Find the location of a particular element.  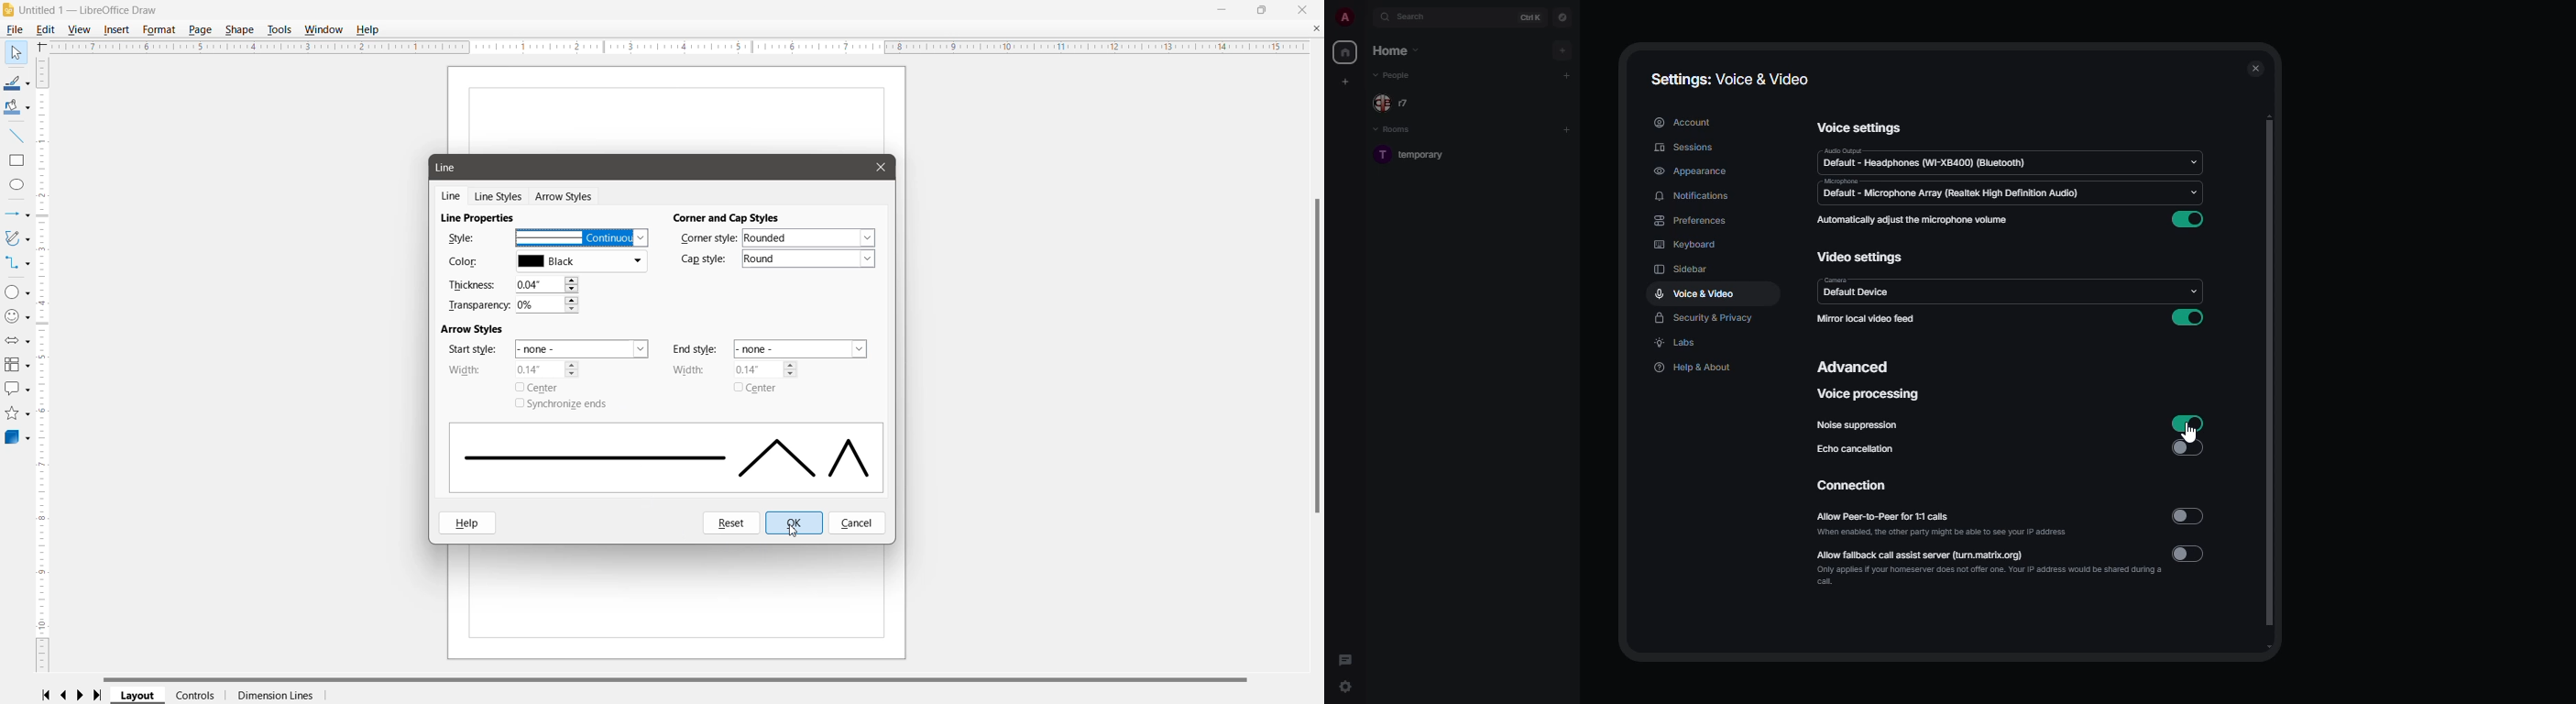

3D Objects is located at coordinates (17, 436).